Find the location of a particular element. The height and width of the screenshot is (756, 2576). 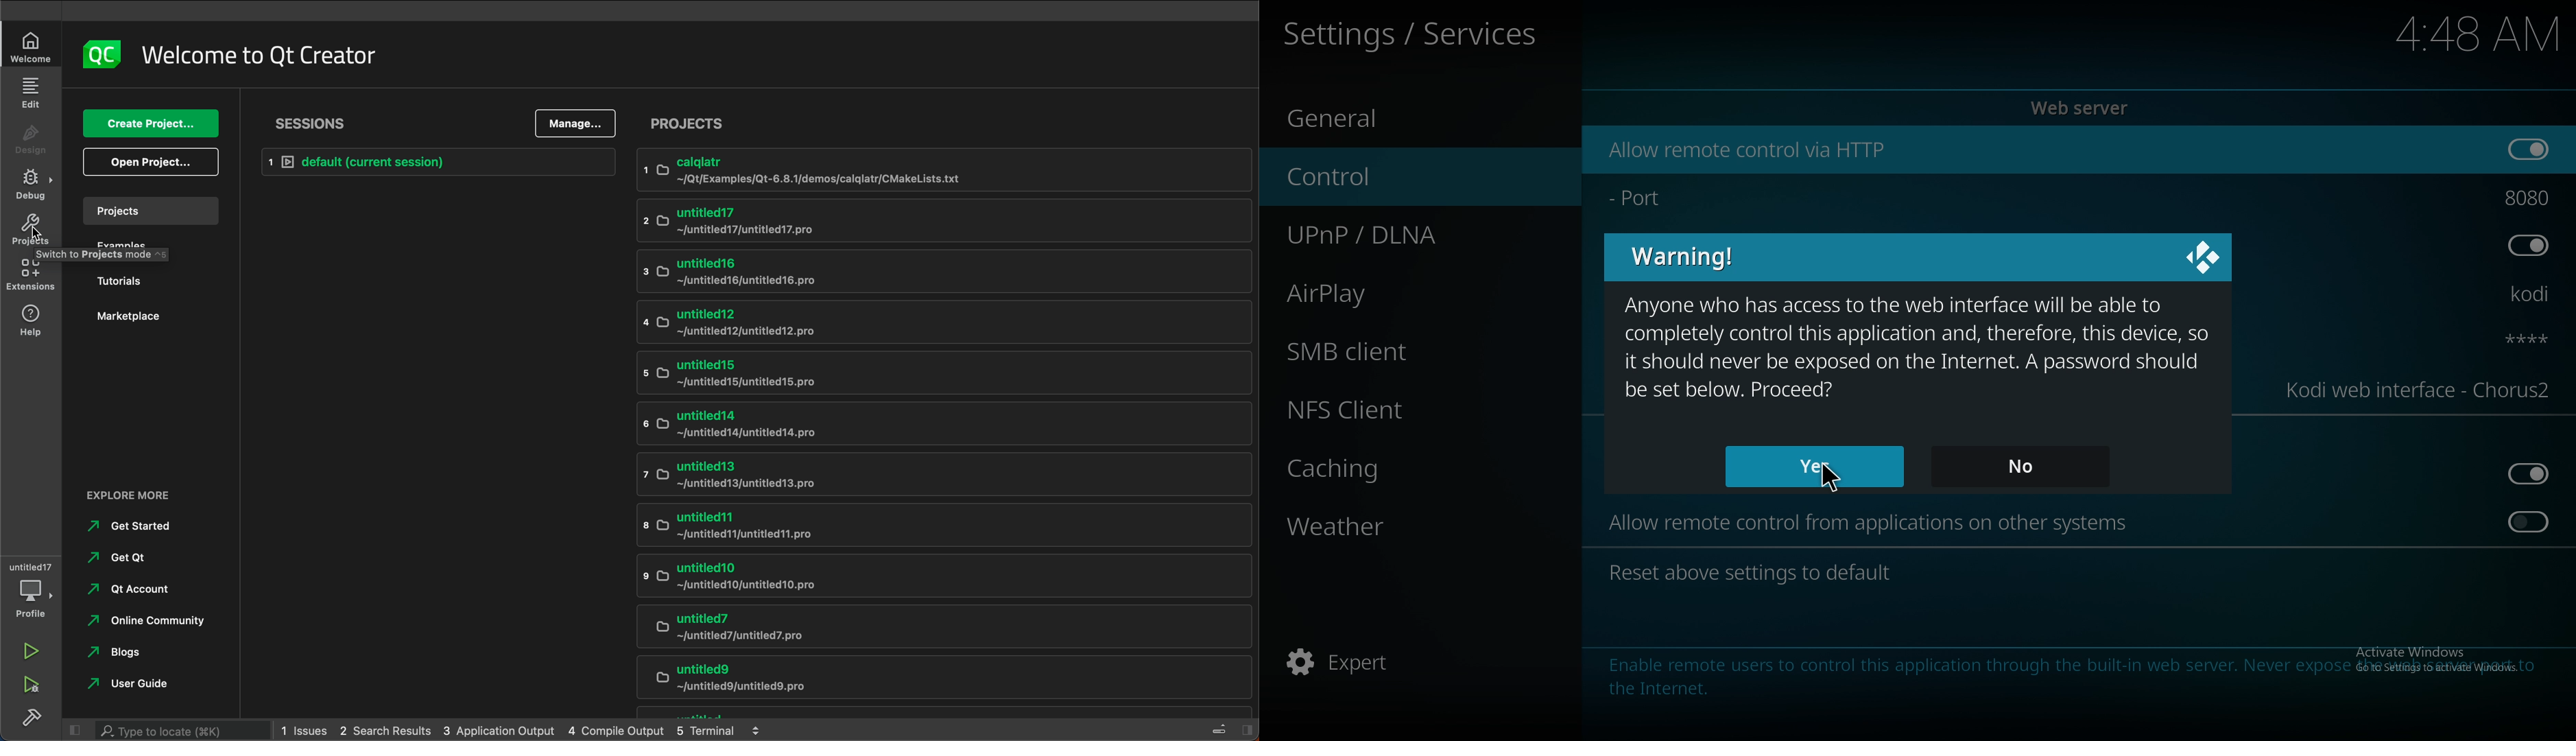

off is located at coordinates (2527, 473).